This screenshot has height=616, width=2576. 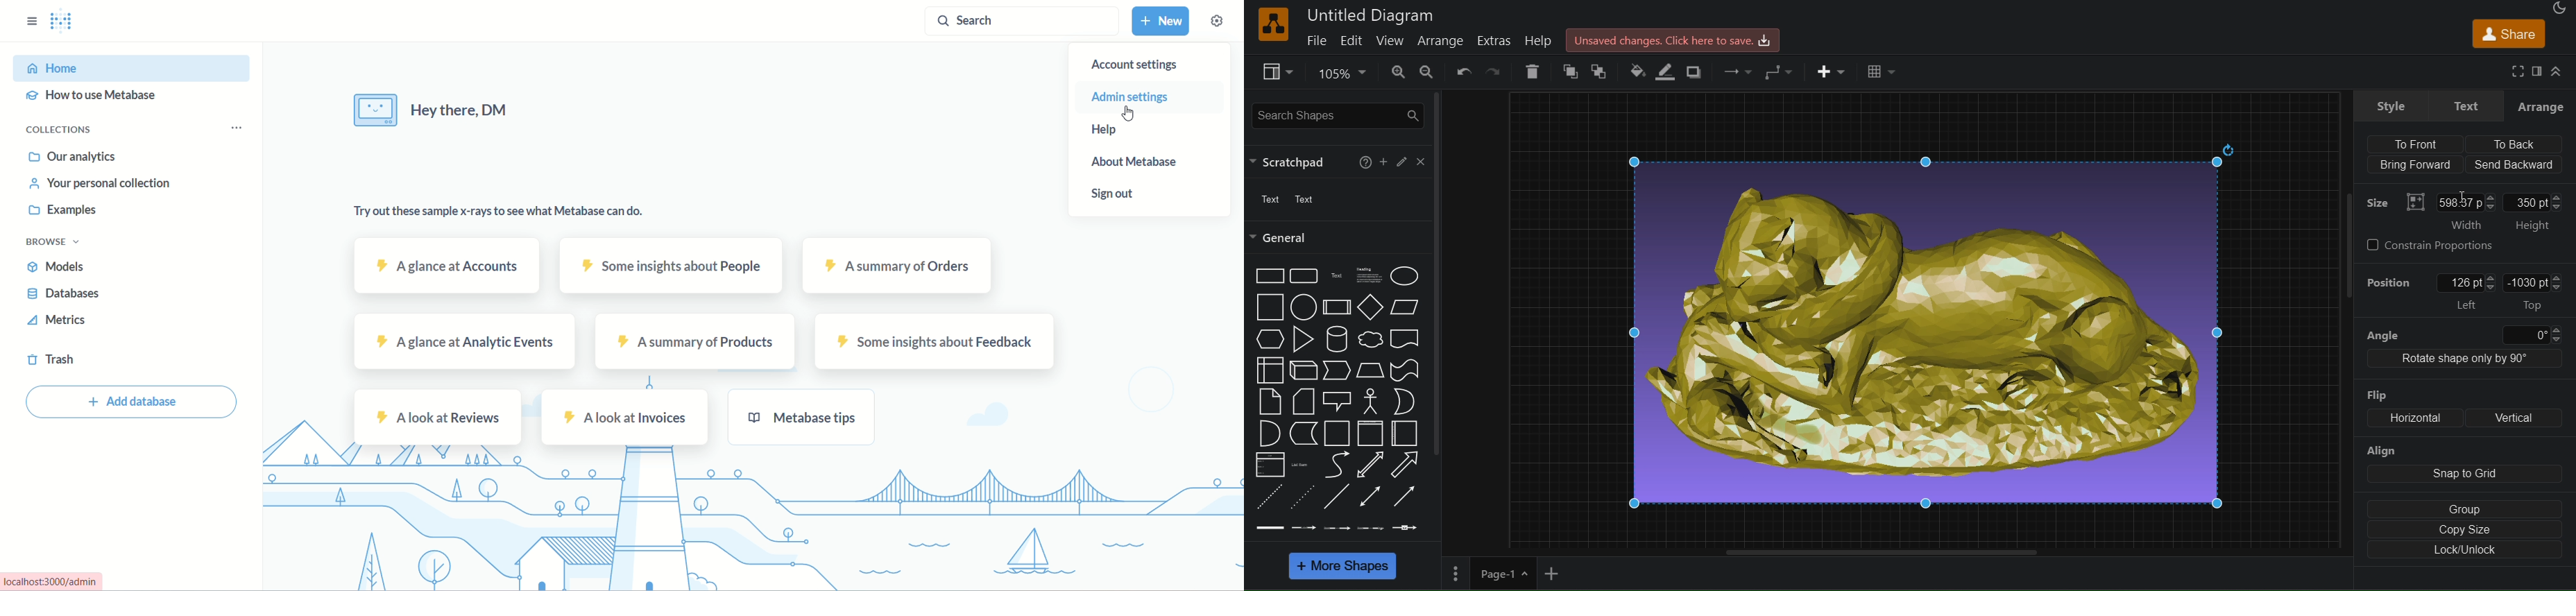 What do you see at coordinates (1494, 40) in the screenshot?
I see `extras` at bounding box center [1494, 40].